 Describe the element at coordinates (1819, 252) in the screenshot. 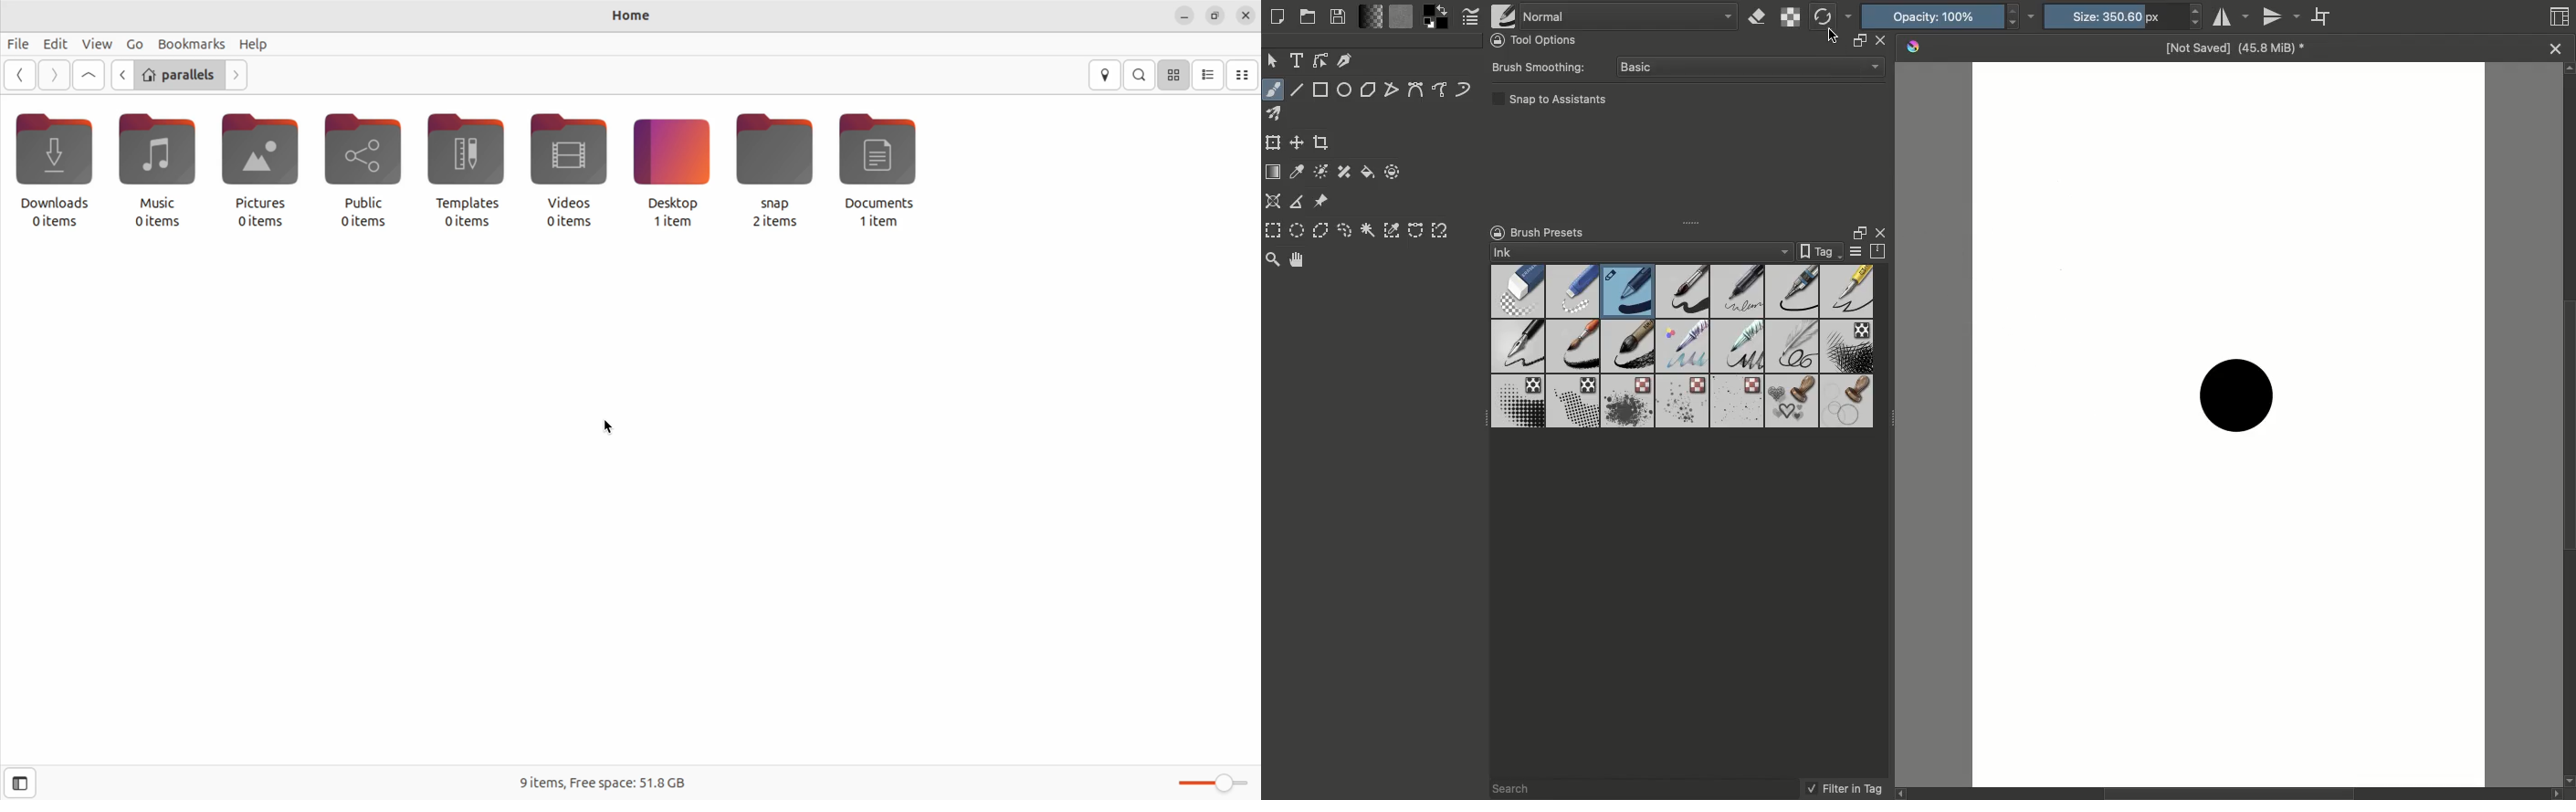

I see `Tag` at that location.